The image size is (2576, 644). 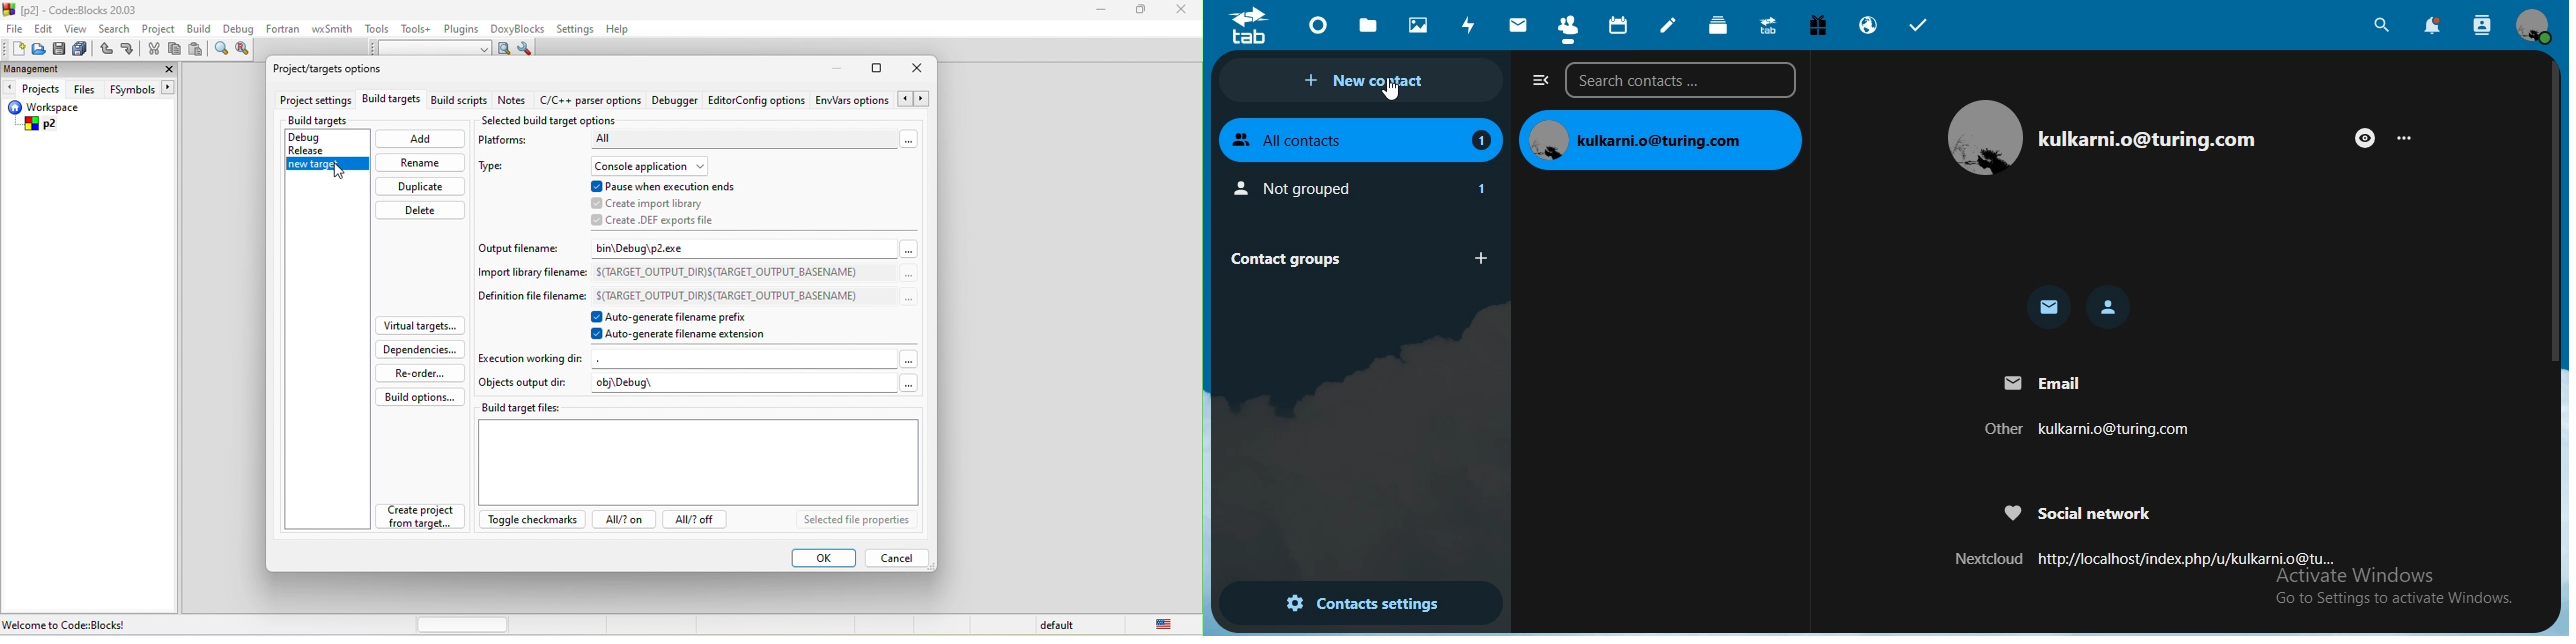 What do you see at coordinates (524, 247) in the screenshot?
I see `output file` at bounding box center [524, 247].